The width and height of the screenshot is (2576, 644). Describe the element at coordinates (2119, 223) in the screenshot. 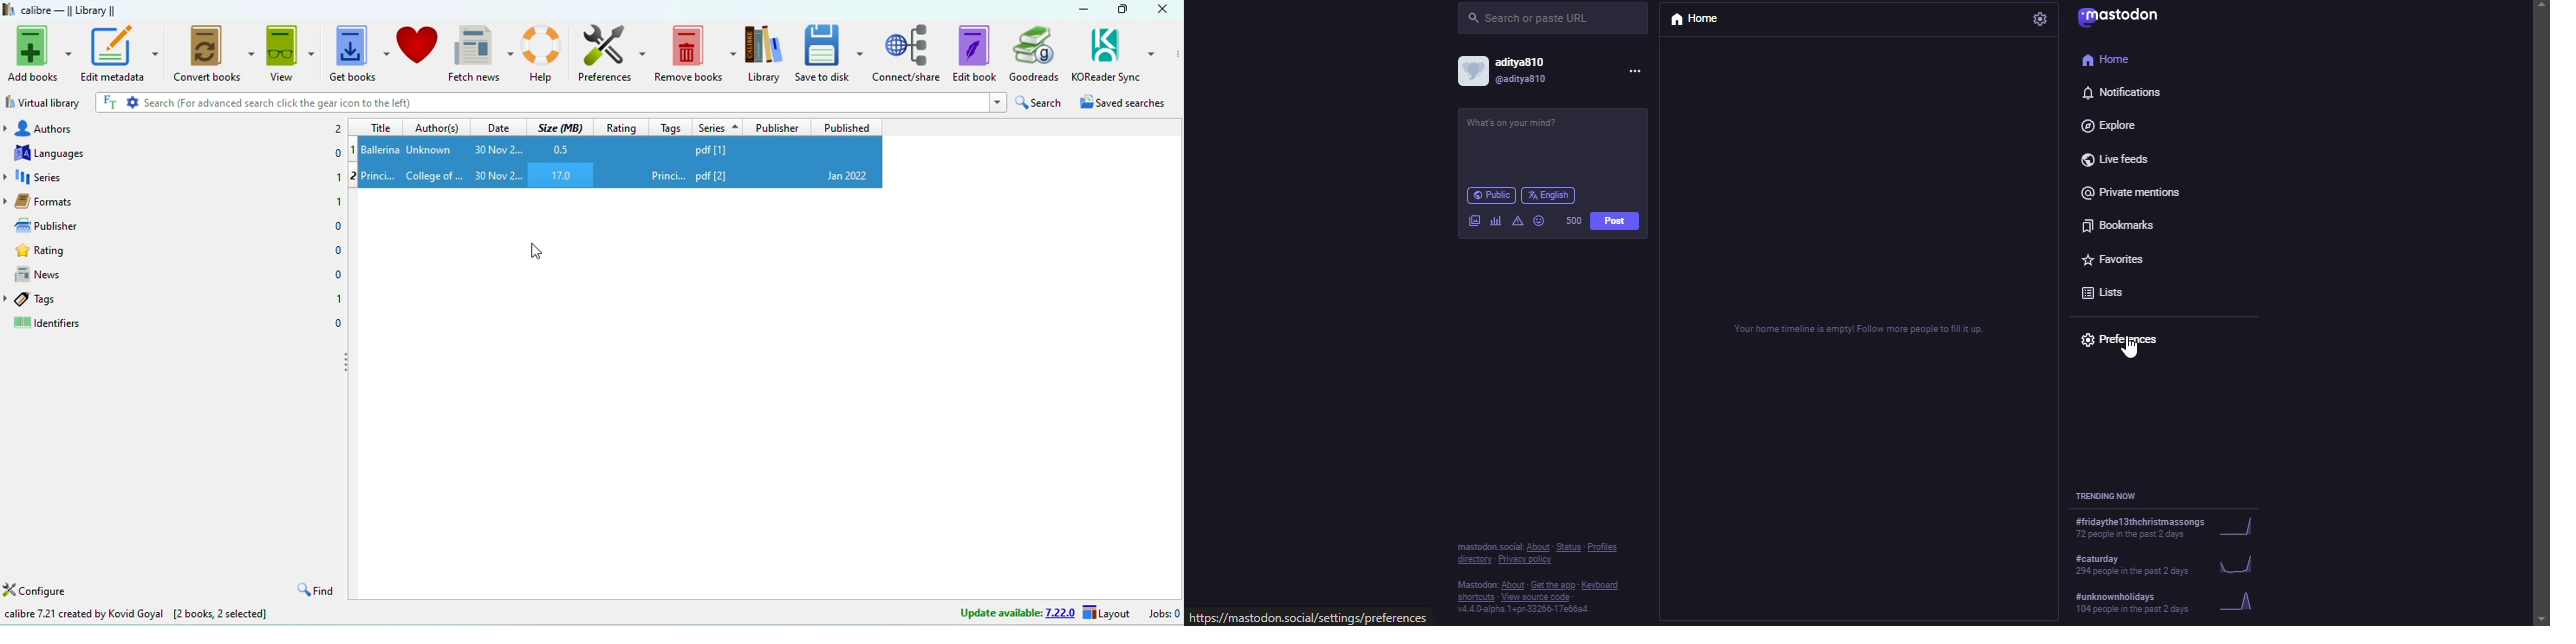

I see `bookmarks` at that location.